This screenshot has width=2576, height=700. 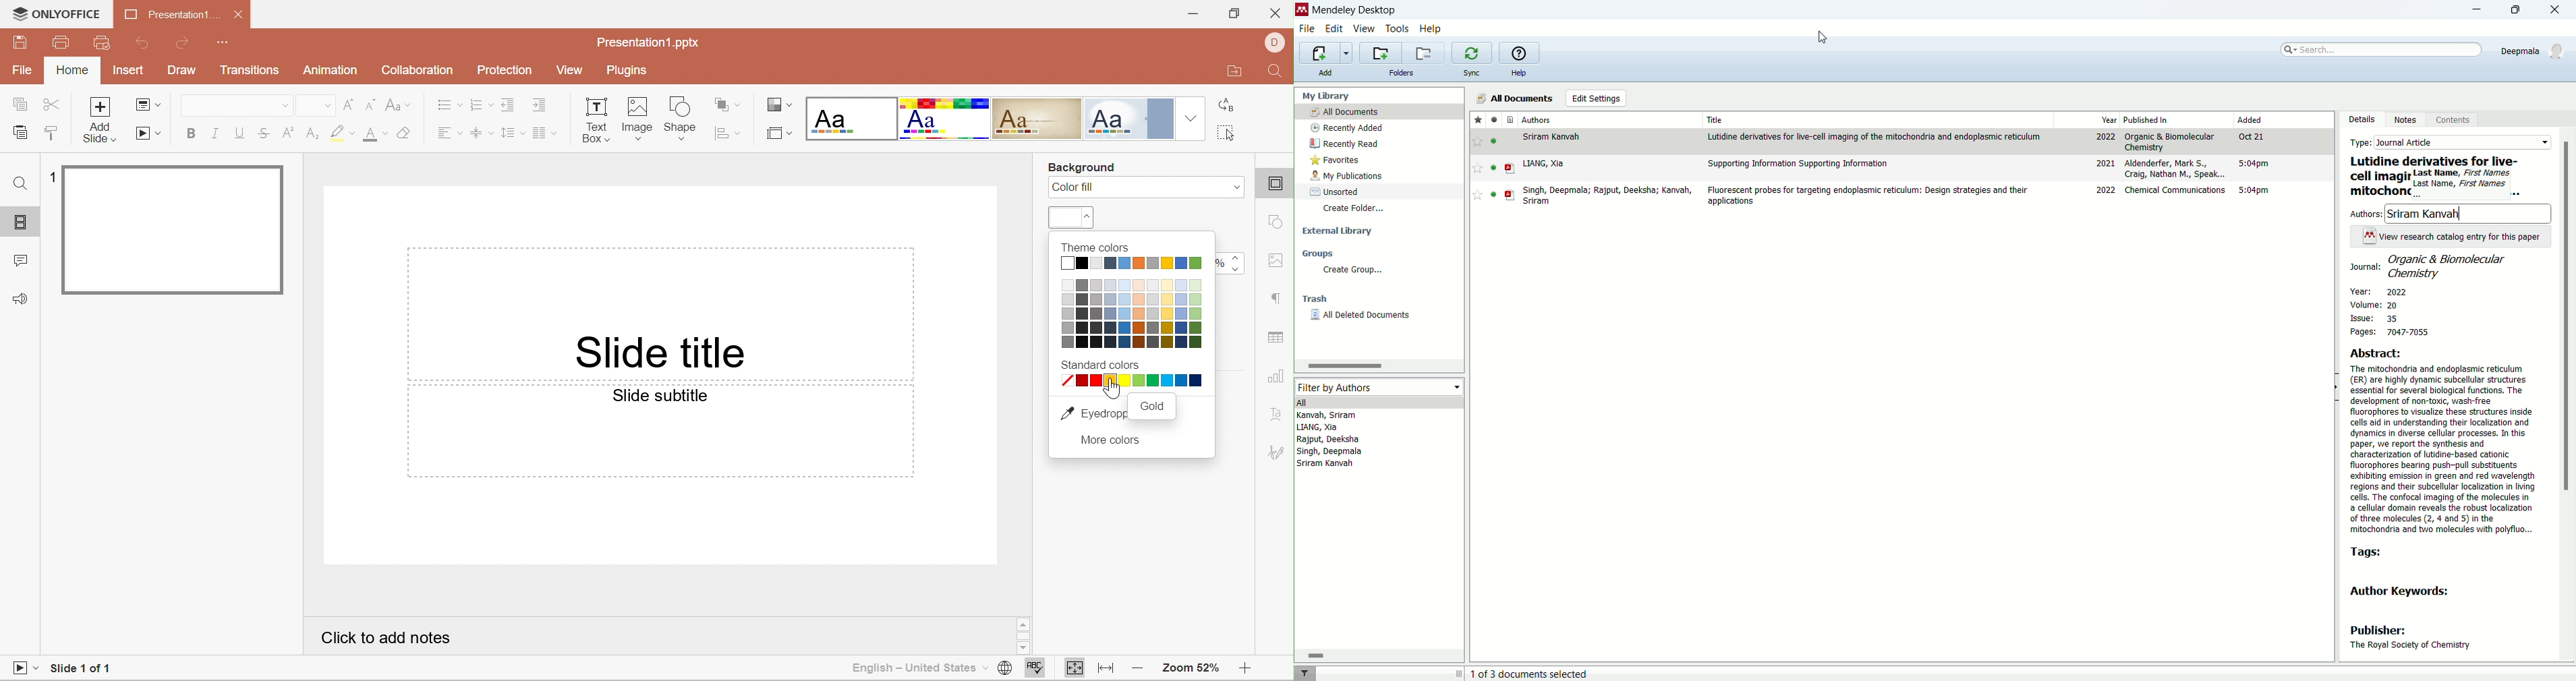 What do you see at coordinates (1244, 650) in the screenshot?
I see `Scroll Down` at bounding box center [1244, 650].